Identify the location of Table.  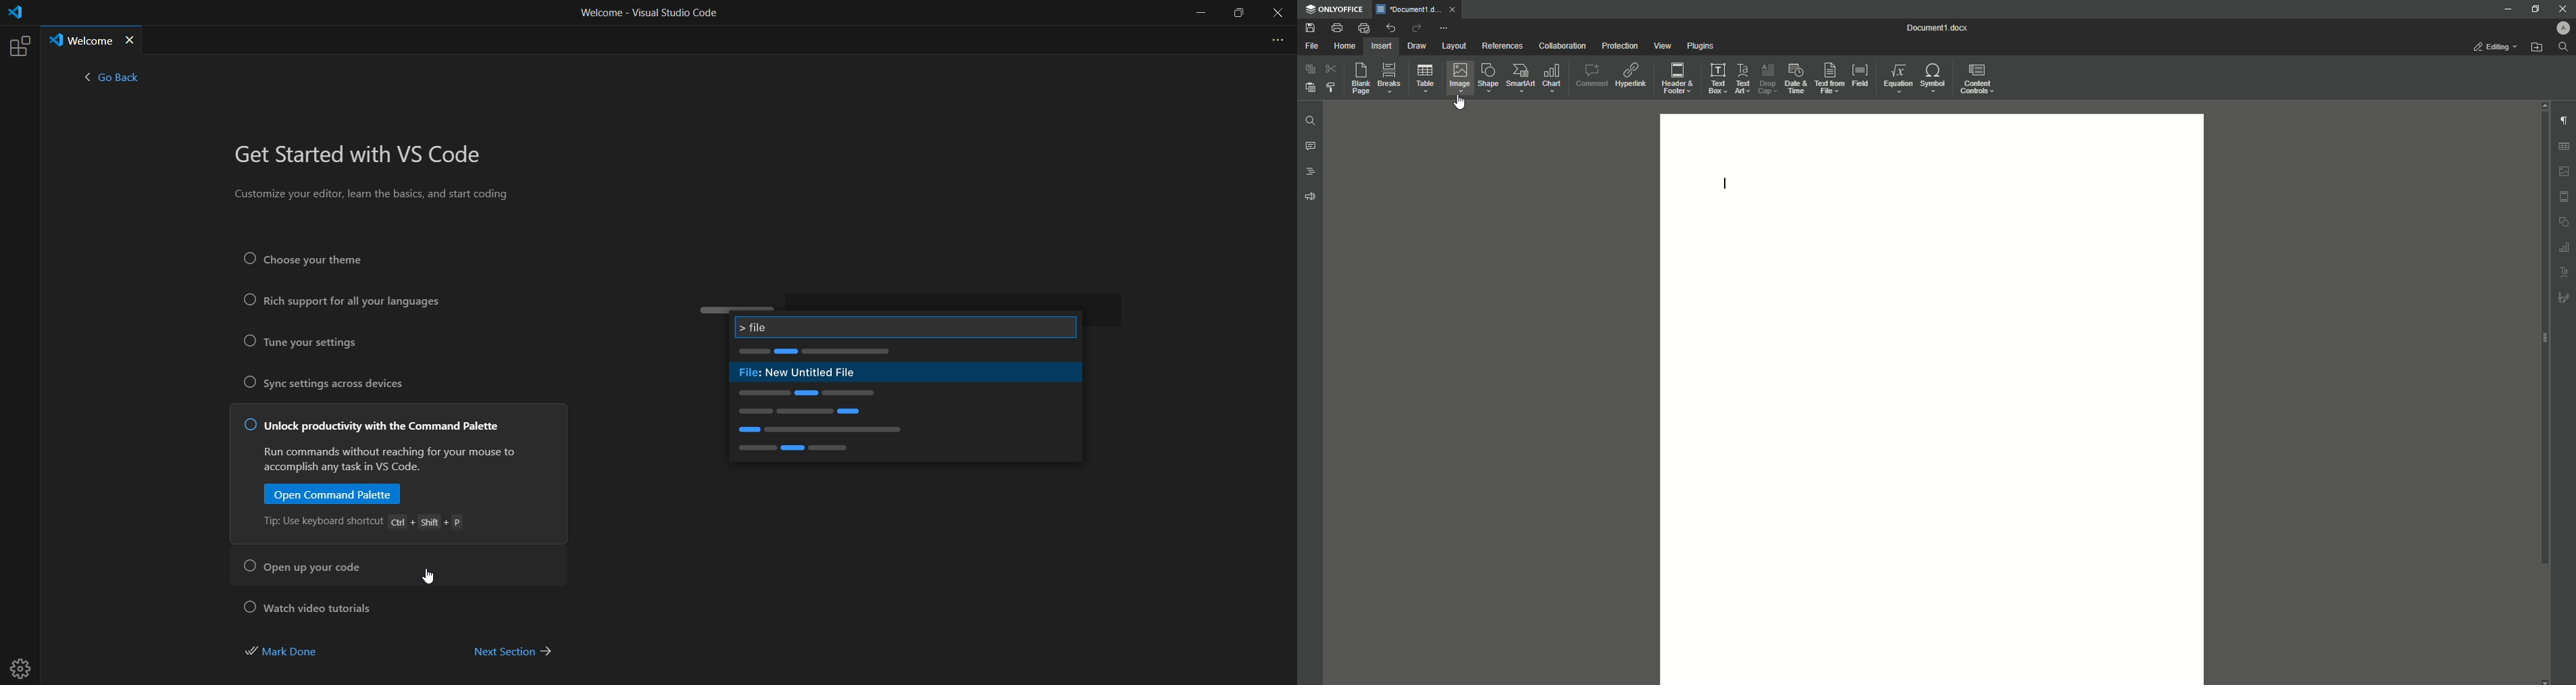
(1425, 78).